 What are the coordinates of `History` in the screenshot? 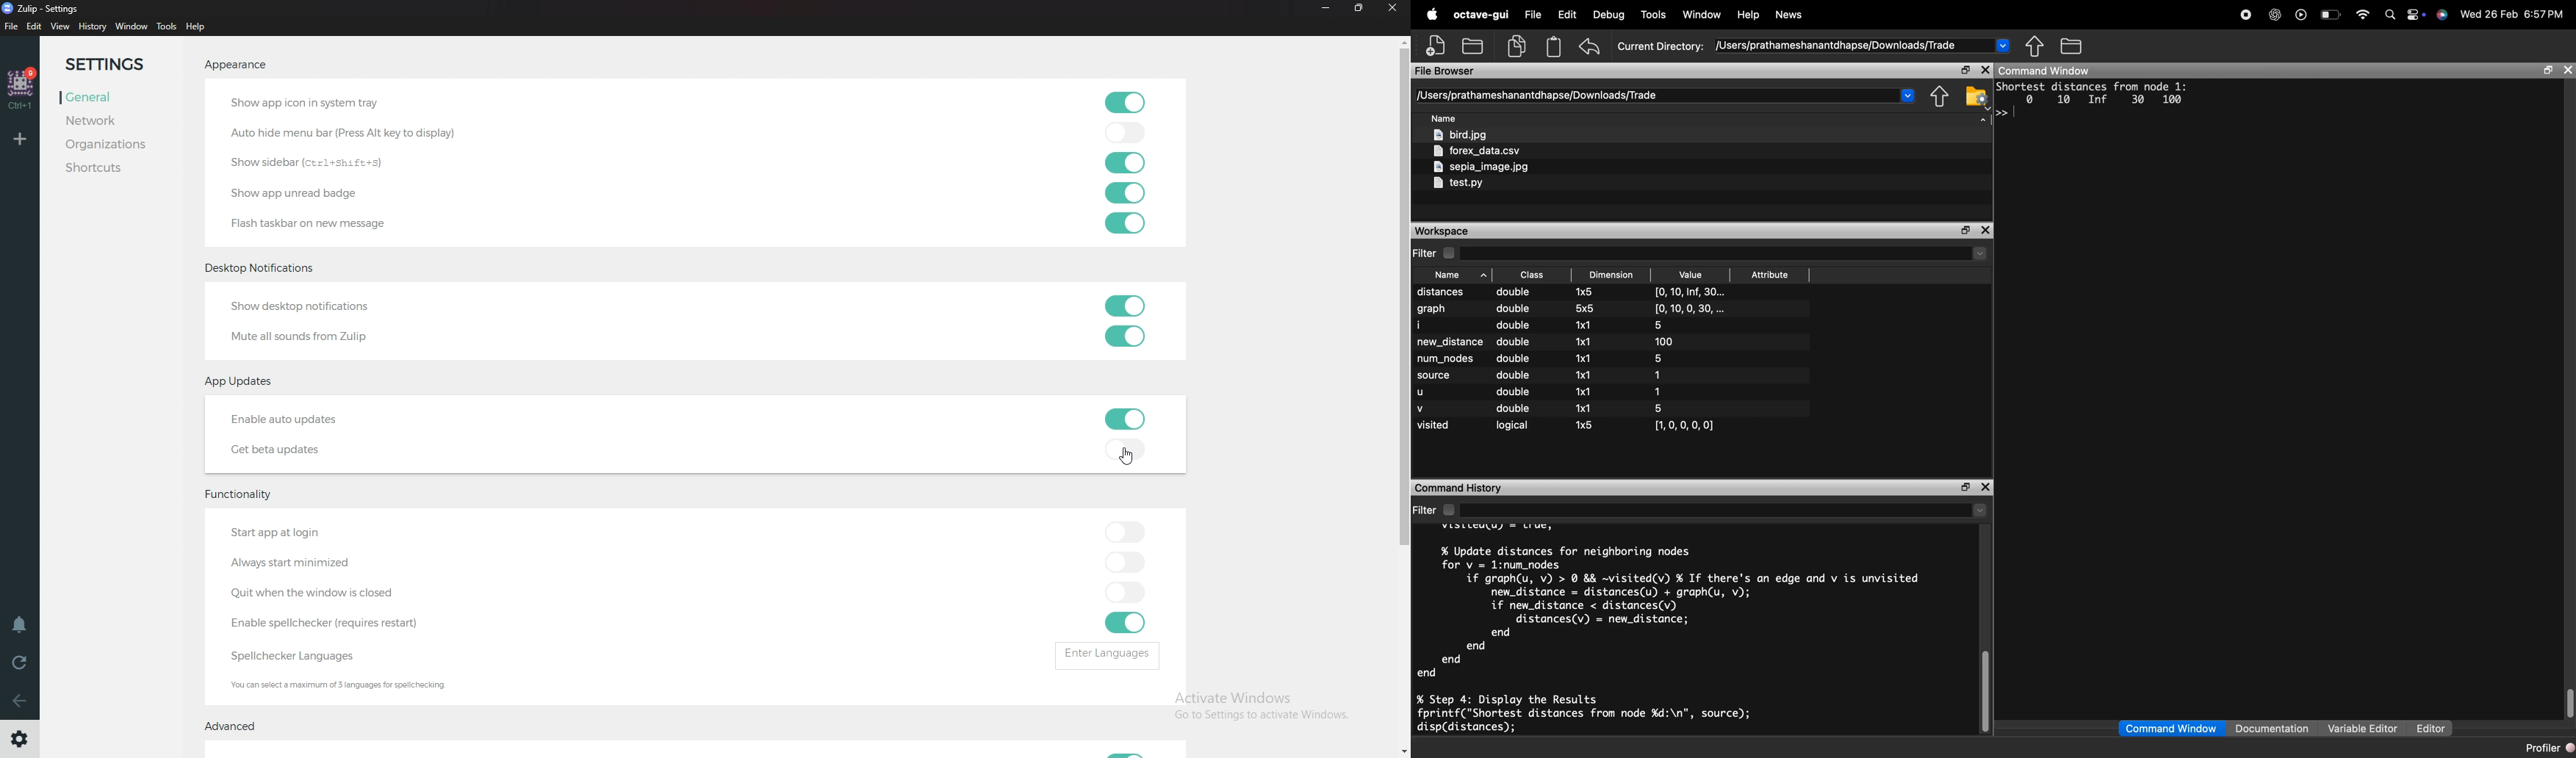 It's located at (93, 29).